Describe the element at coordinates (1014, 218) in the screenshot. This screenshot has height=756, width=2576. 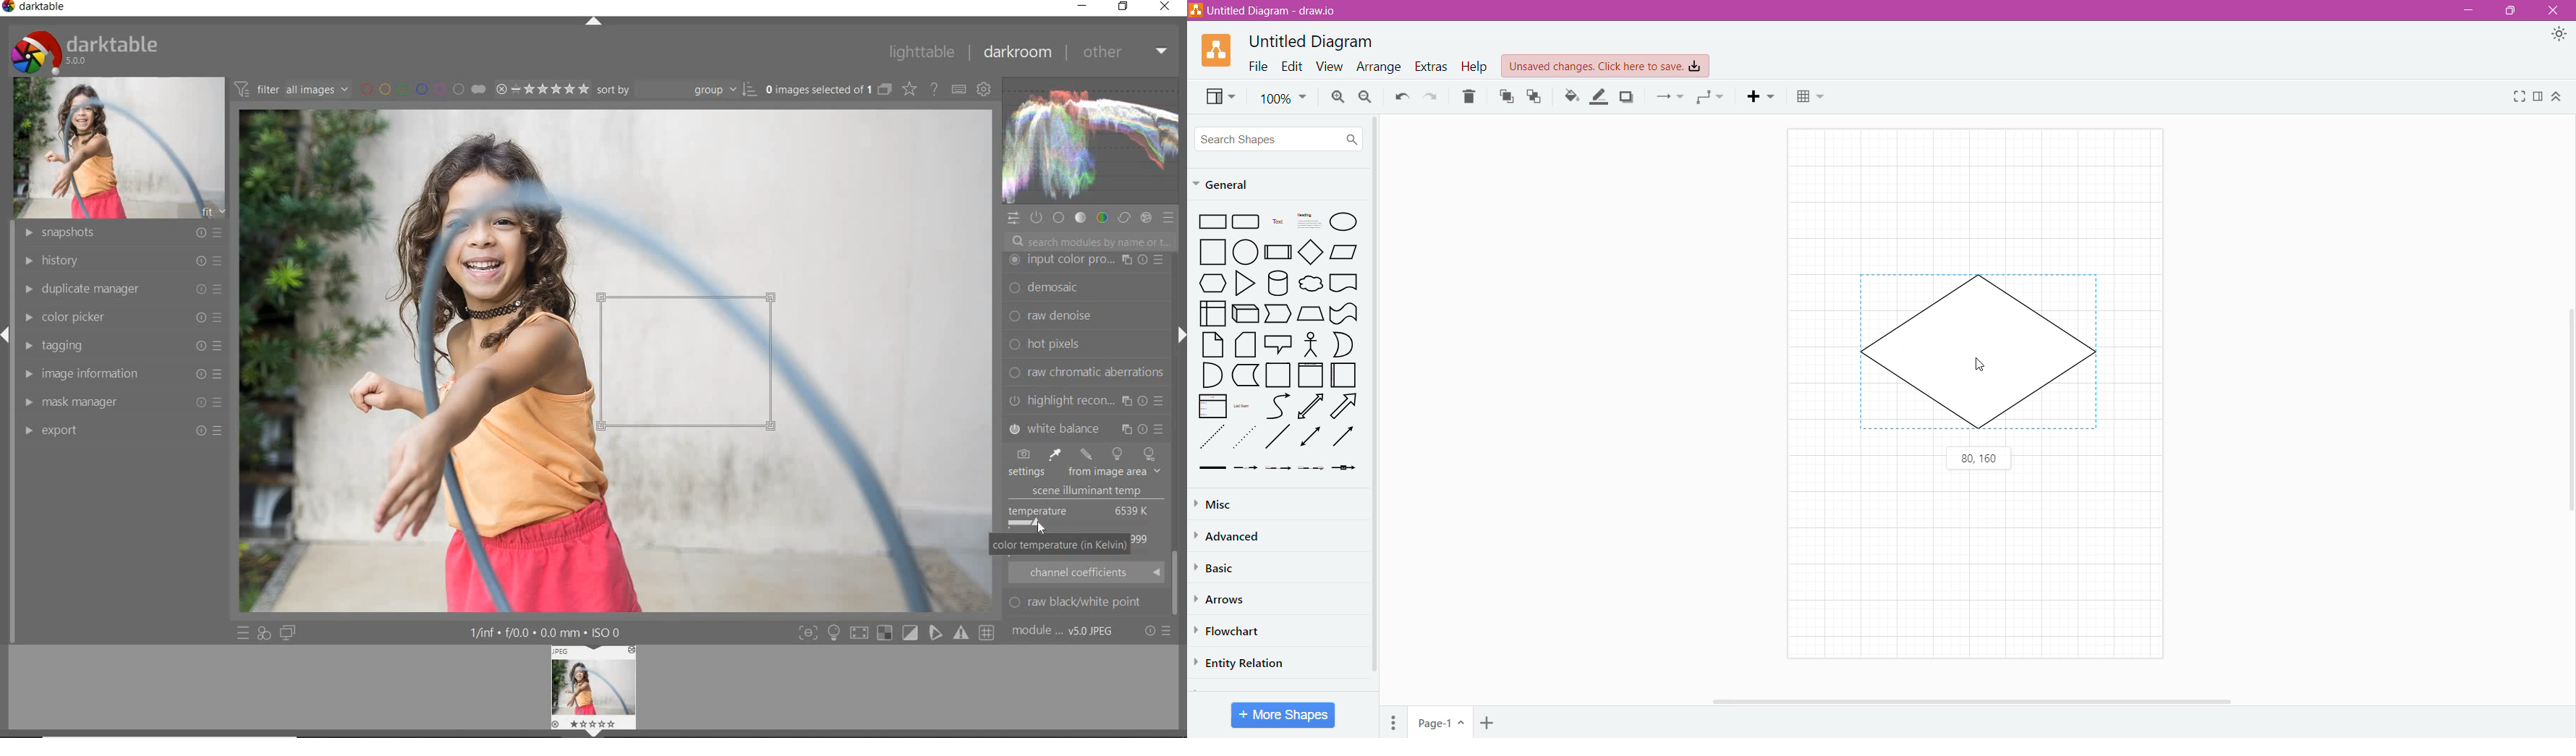
I see `quick access panel` at that location.